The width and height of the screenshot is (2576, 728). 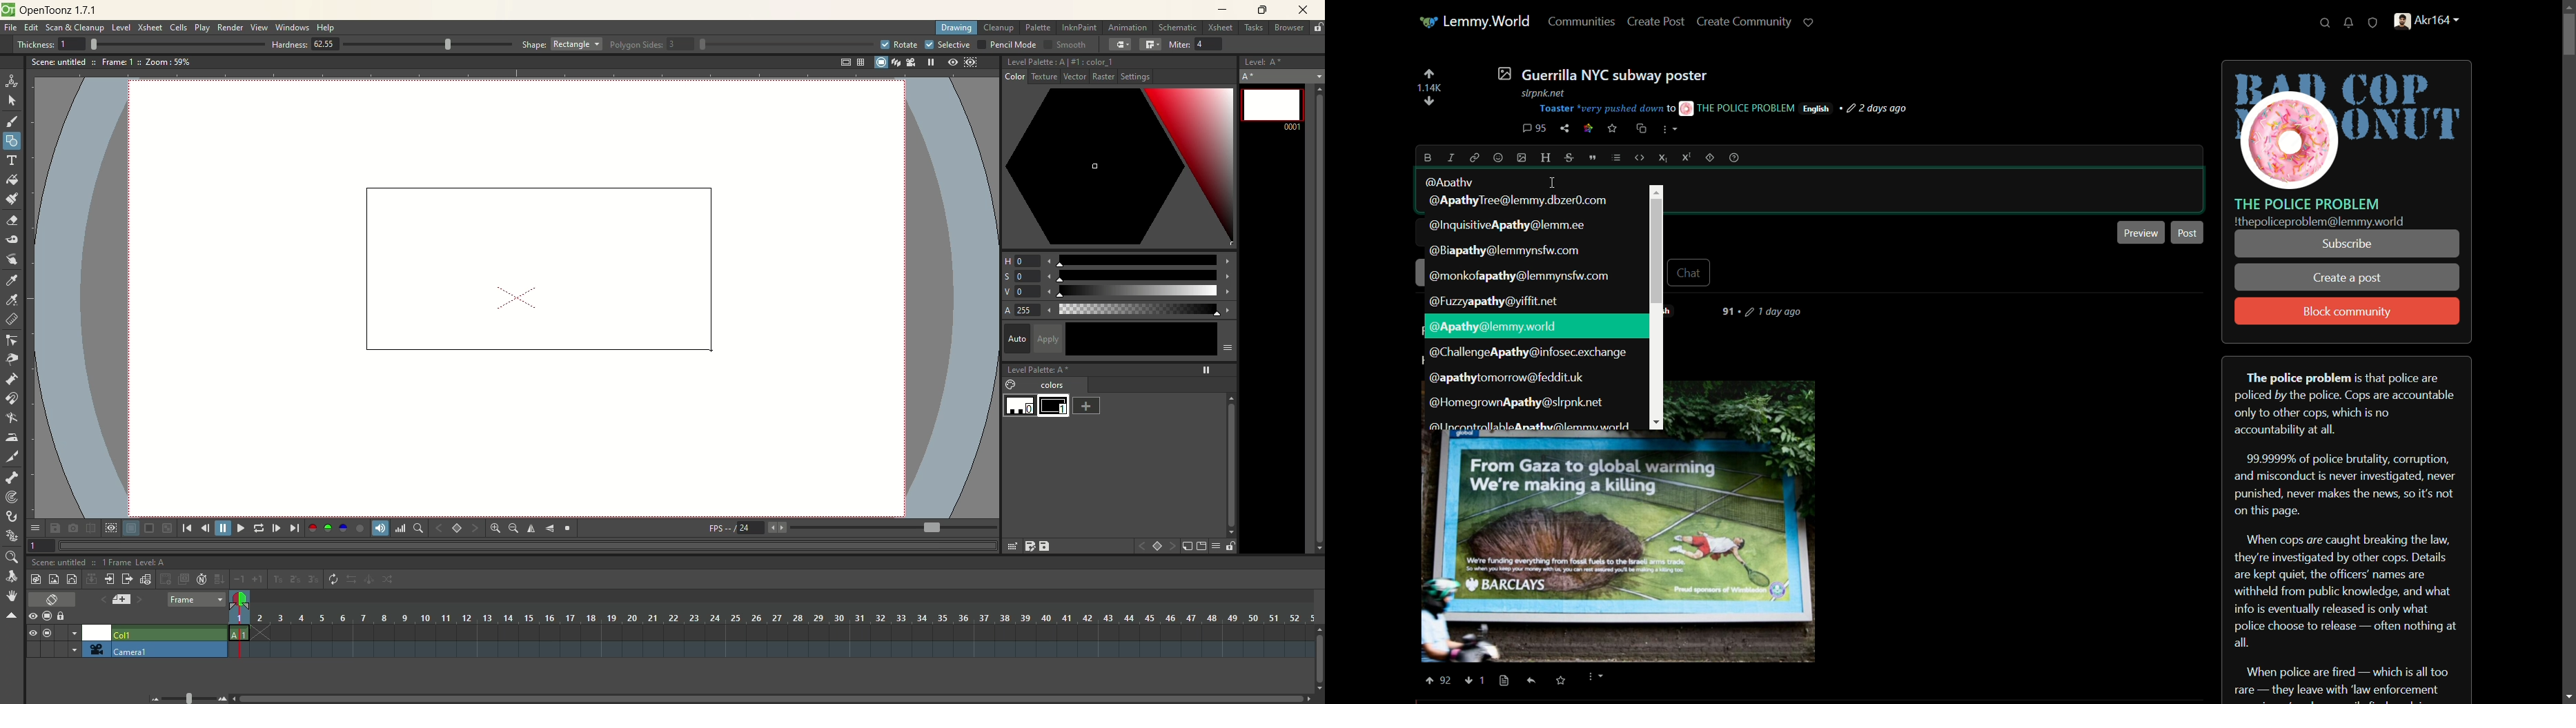 I want to click on save, so click(x=1613, y=128).